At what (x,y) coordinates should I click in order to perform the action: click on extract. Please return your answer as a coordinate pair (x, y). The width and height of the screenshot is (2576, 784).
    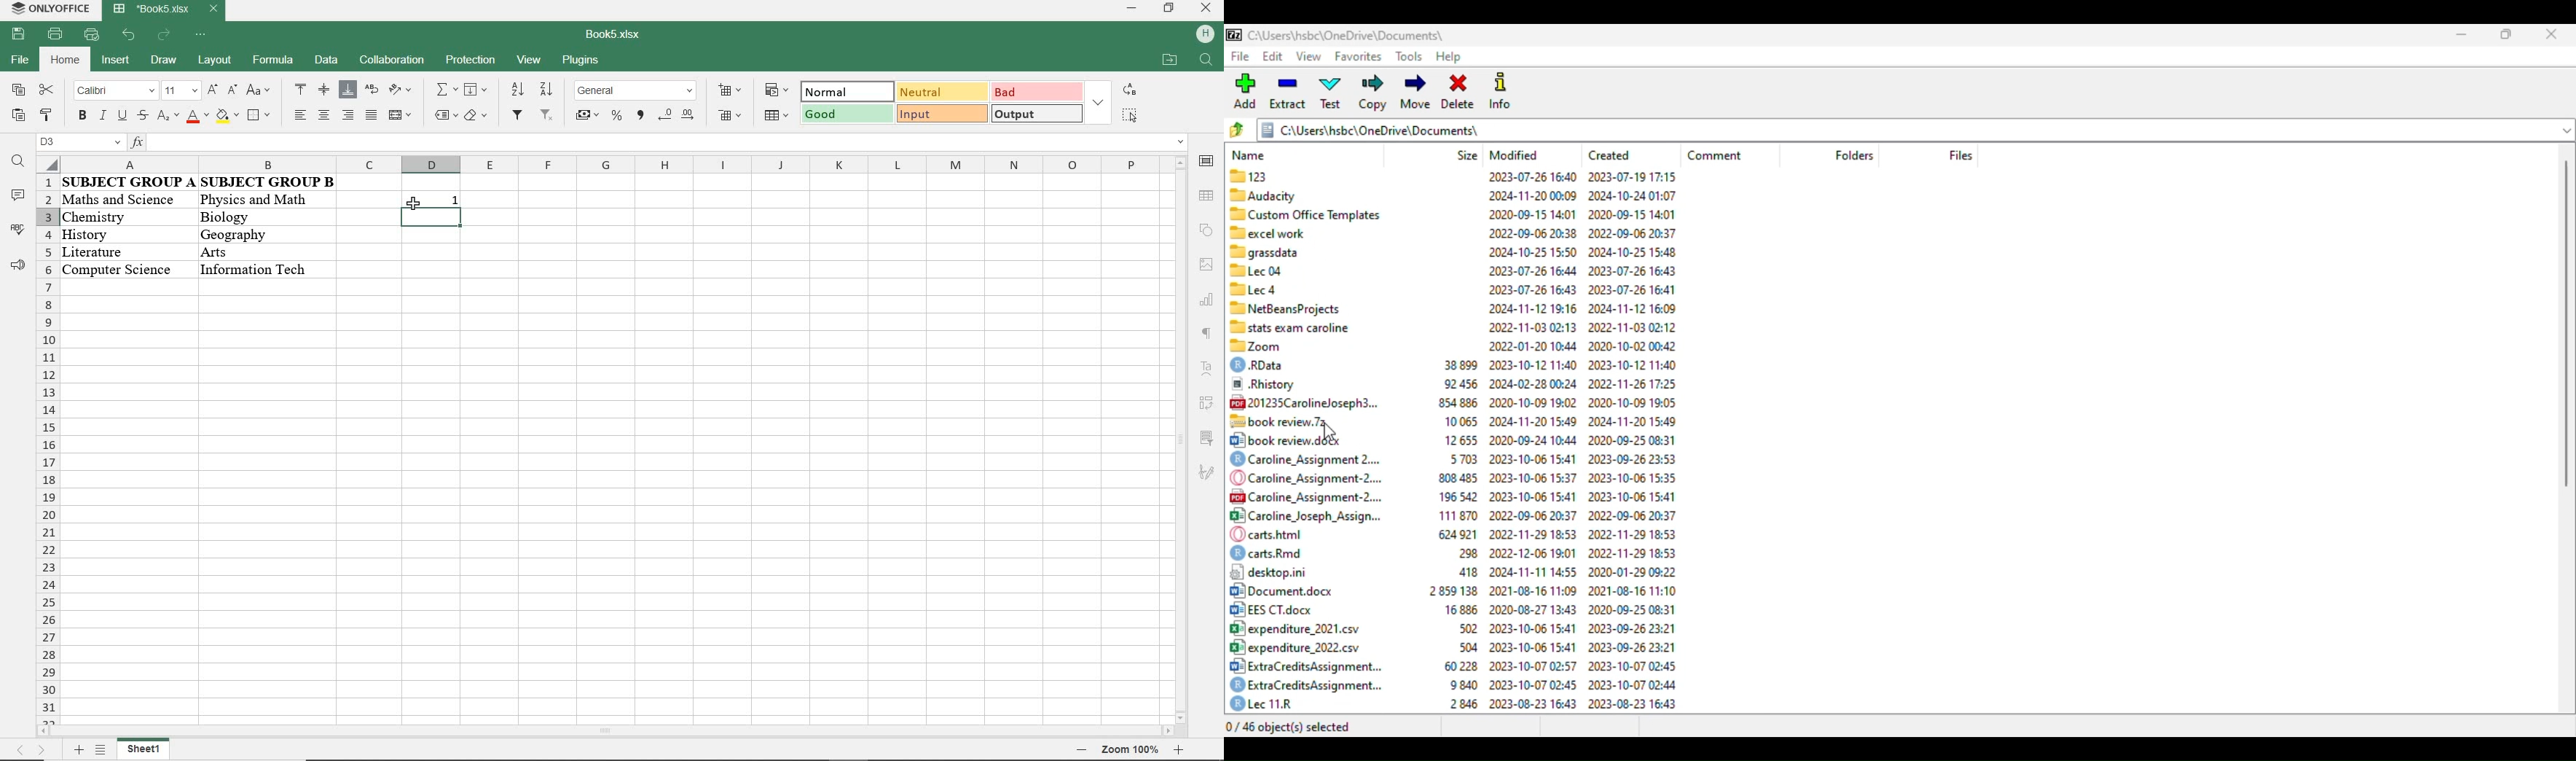
    Looking at the image, I should click on (1287, 92).